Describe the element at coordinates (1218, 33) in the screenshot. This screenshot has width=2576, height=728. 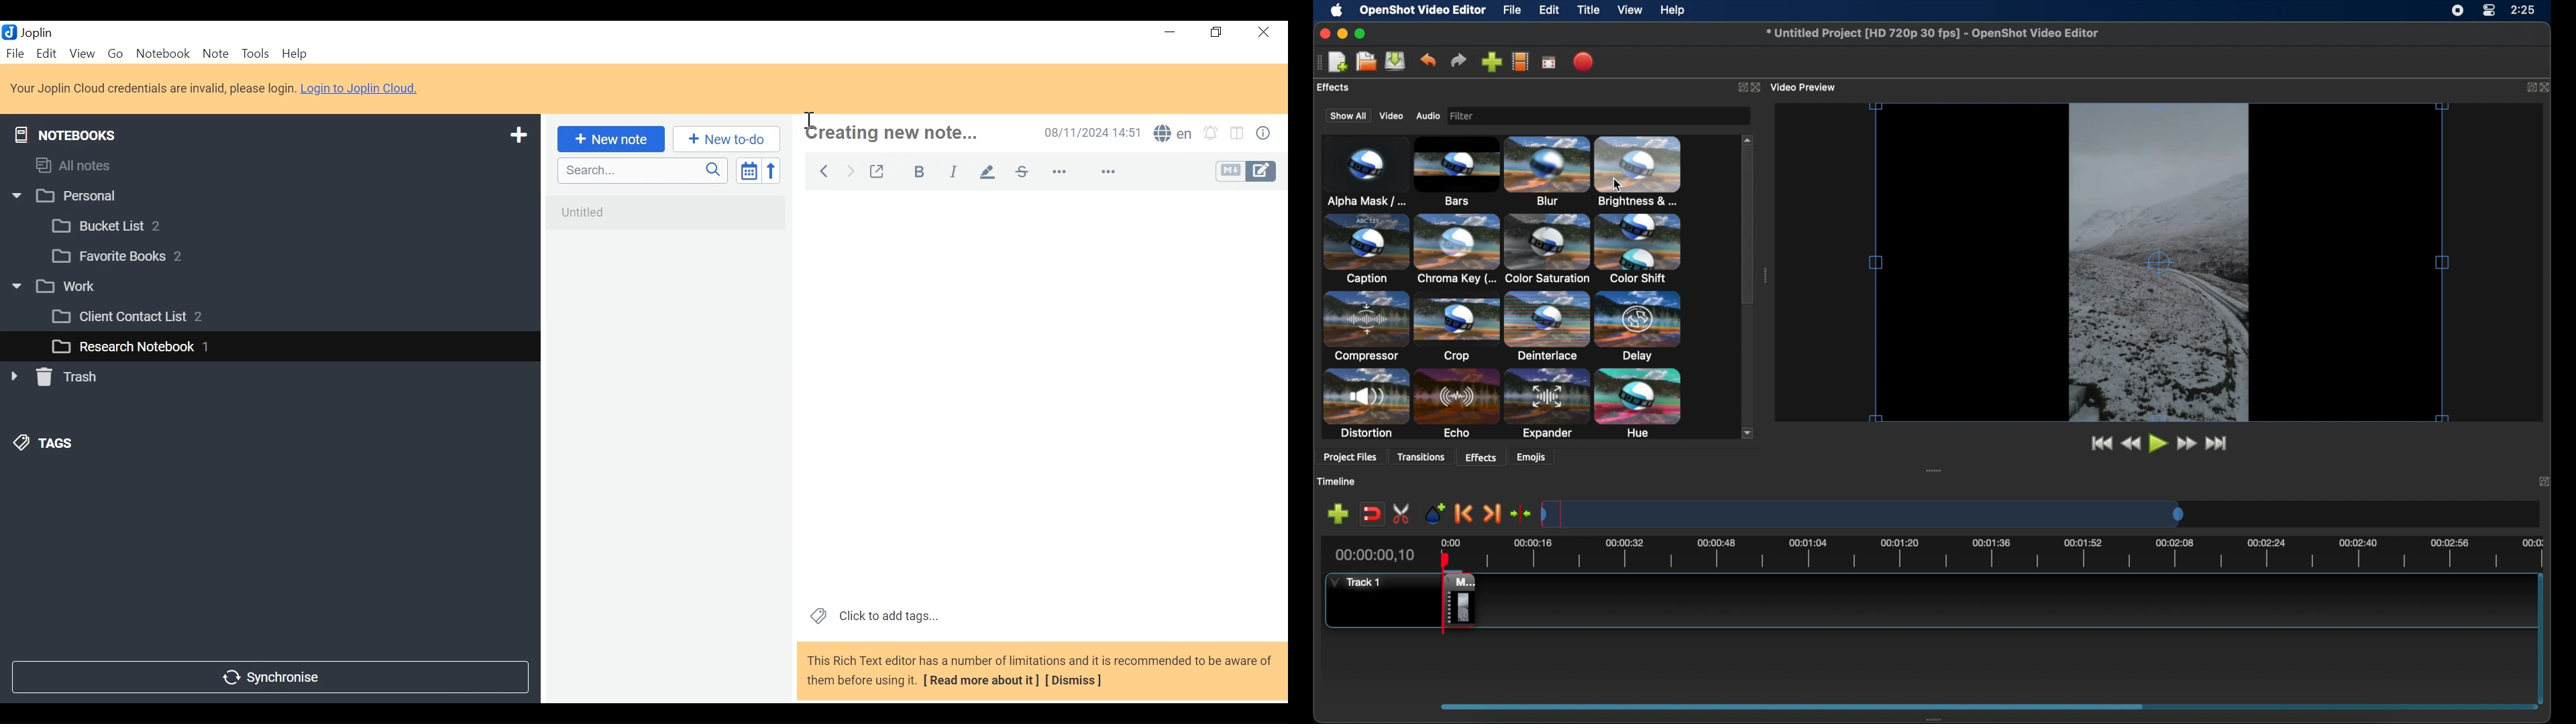
I see `Restore` at that location.